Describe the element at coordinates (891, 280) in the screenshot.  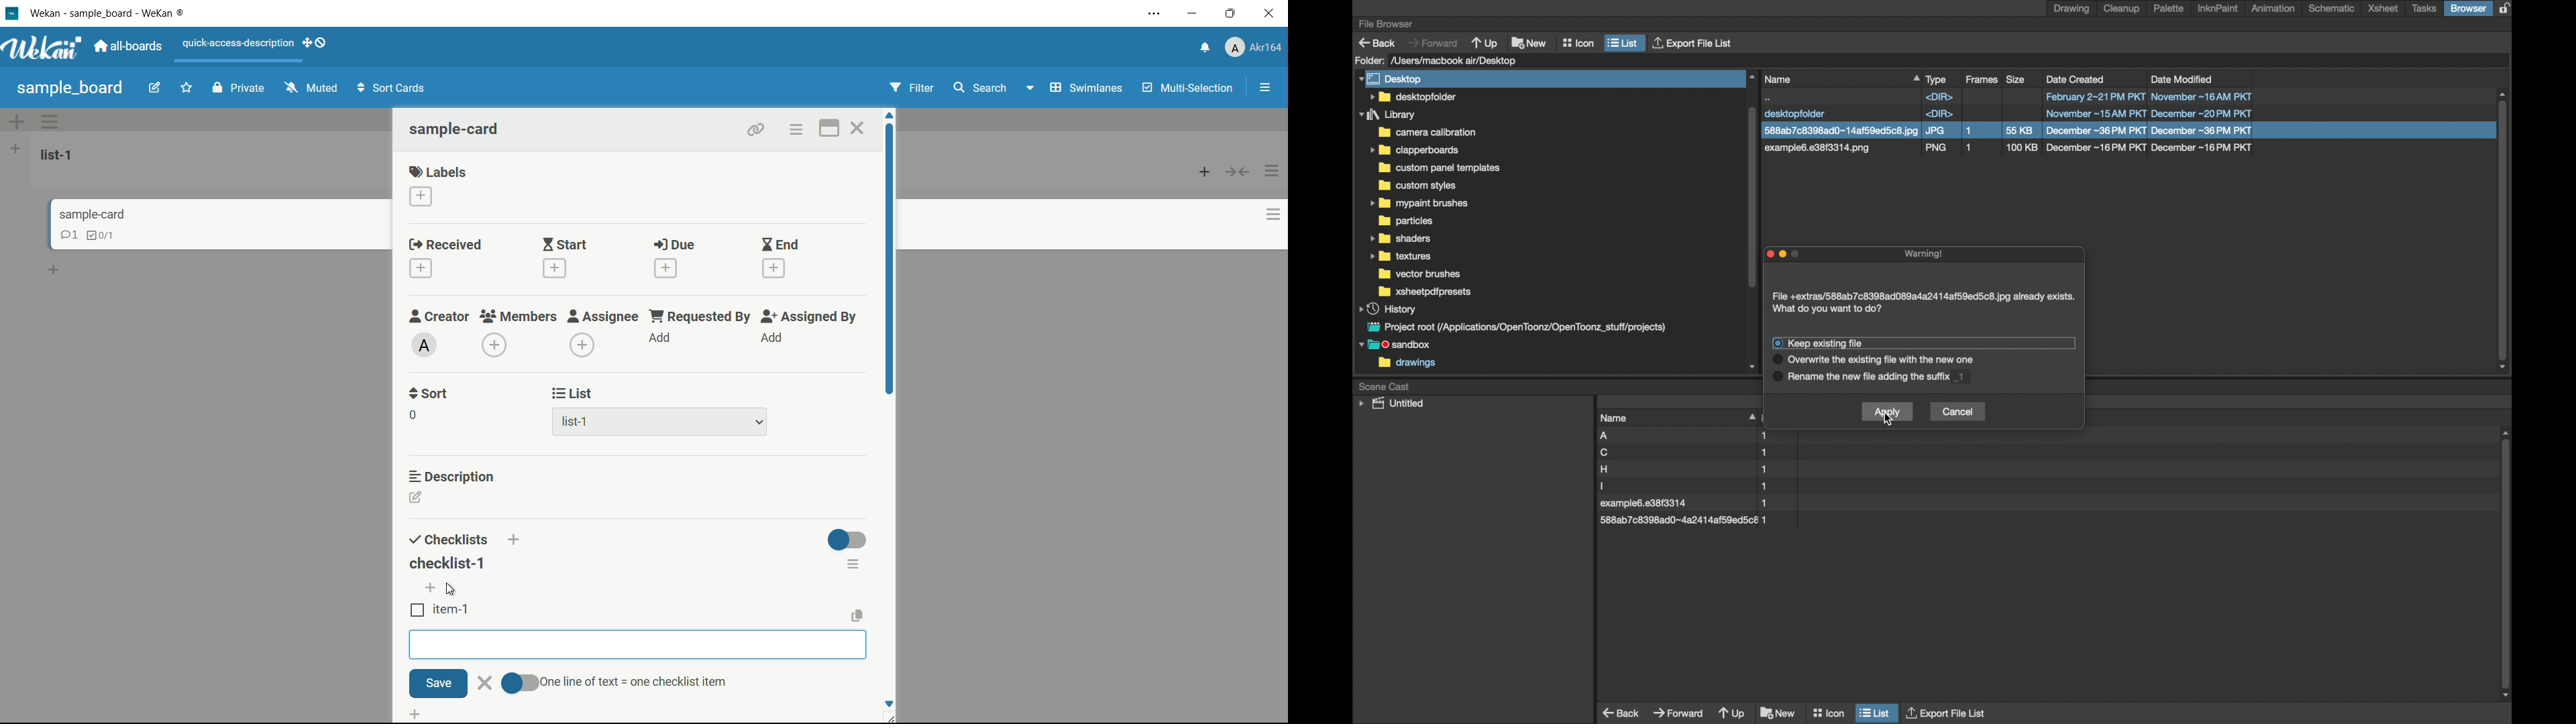
I see `scroll bar` at that location.